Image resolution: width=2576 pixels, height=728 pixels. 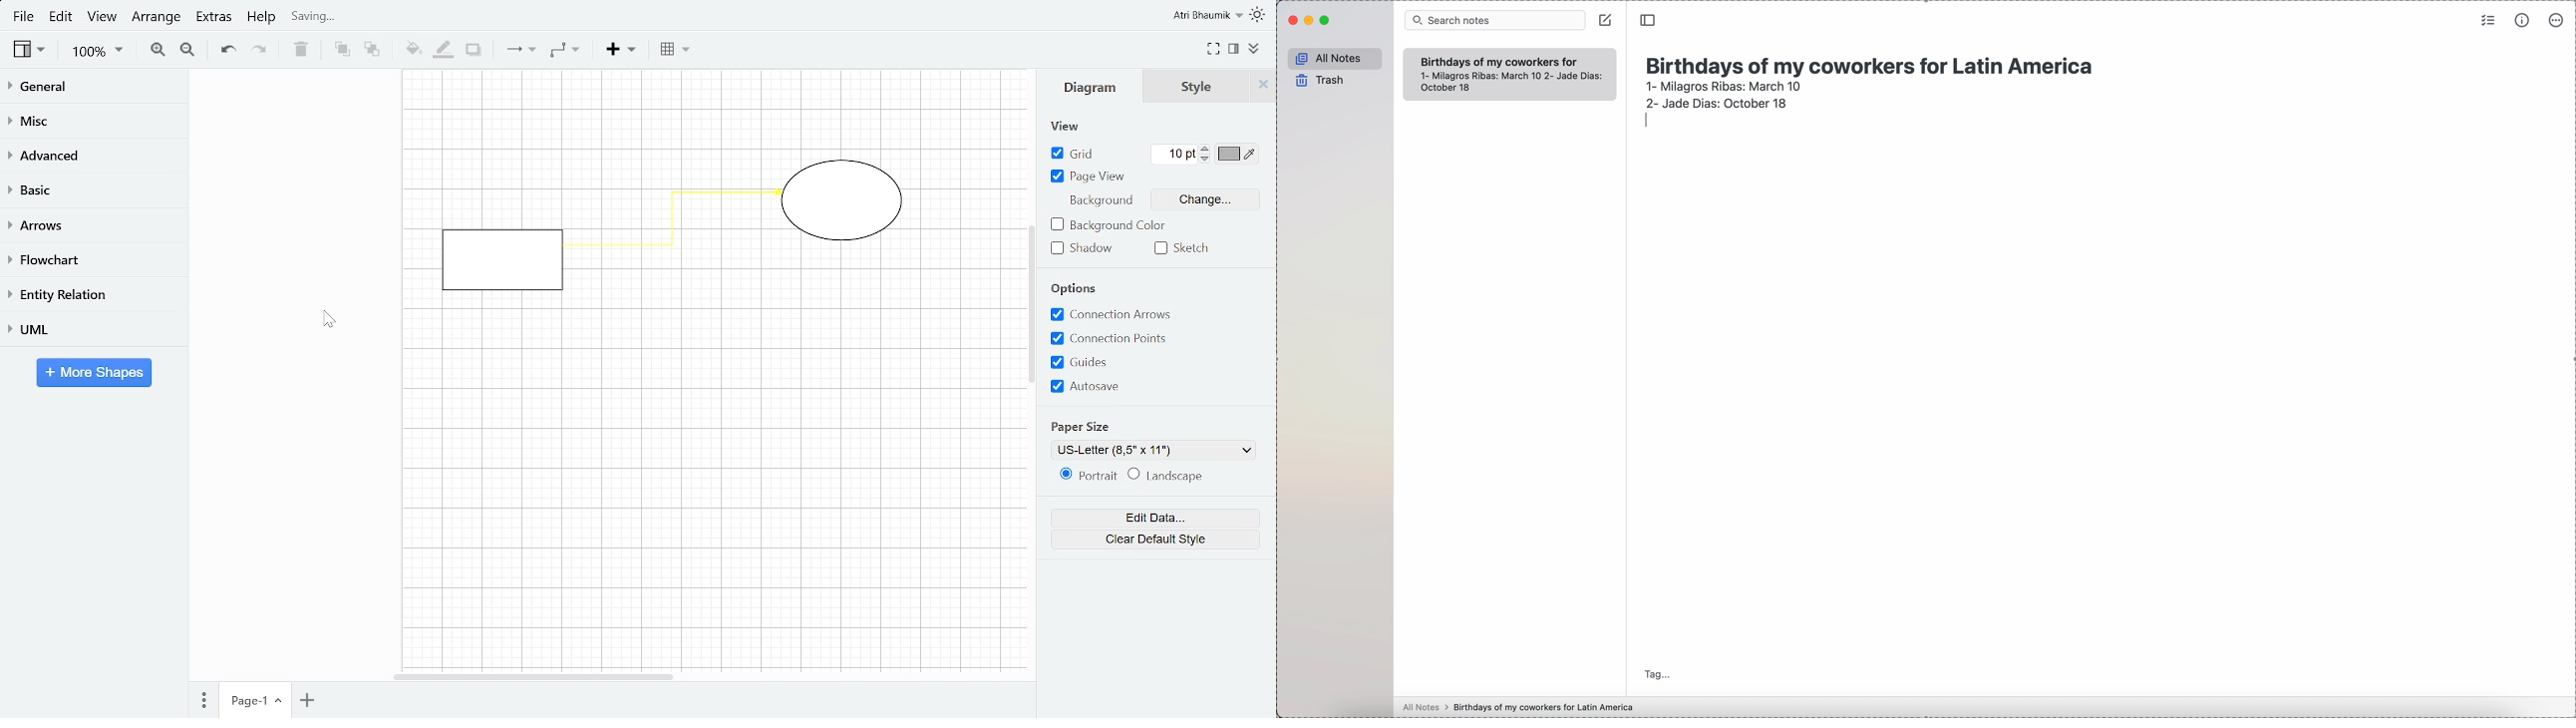 What do you see at coordinates (1113, 339) in the screenshot?
I see `Connection points` at bounding box center [1113, 339].